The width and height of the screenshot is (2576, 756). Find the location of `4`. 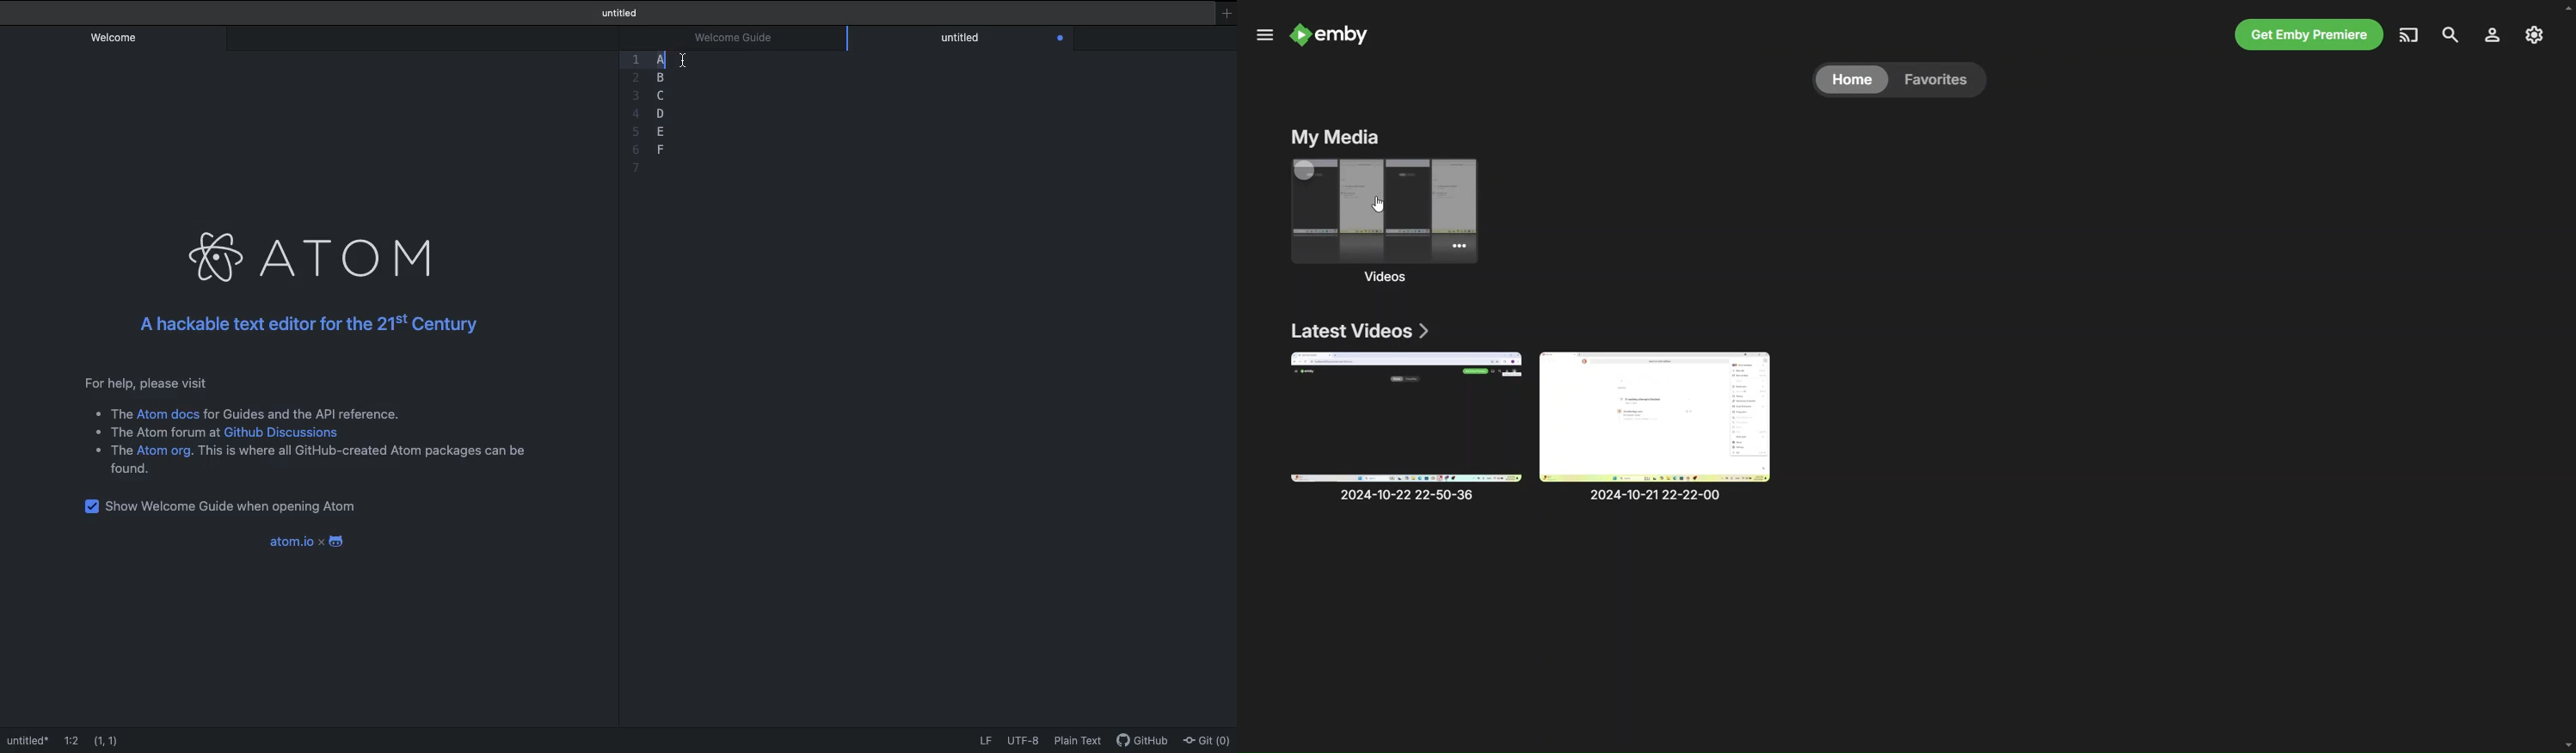

4 is located at coordinates (633, 113).